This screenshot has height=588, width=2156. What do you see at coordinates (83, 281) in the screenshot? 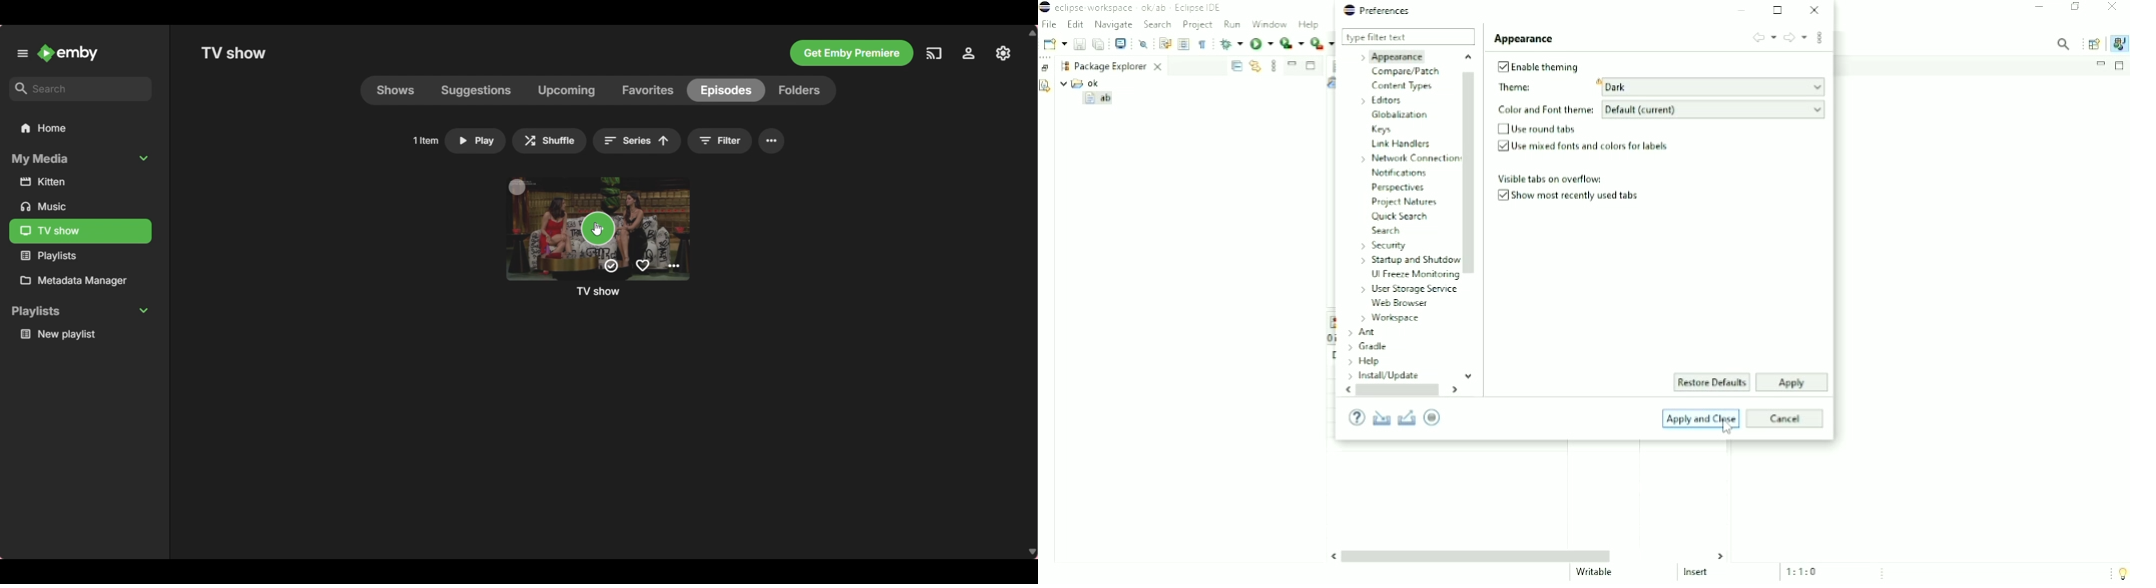
I see `Metadata manager` at bounding box center [83, 281].